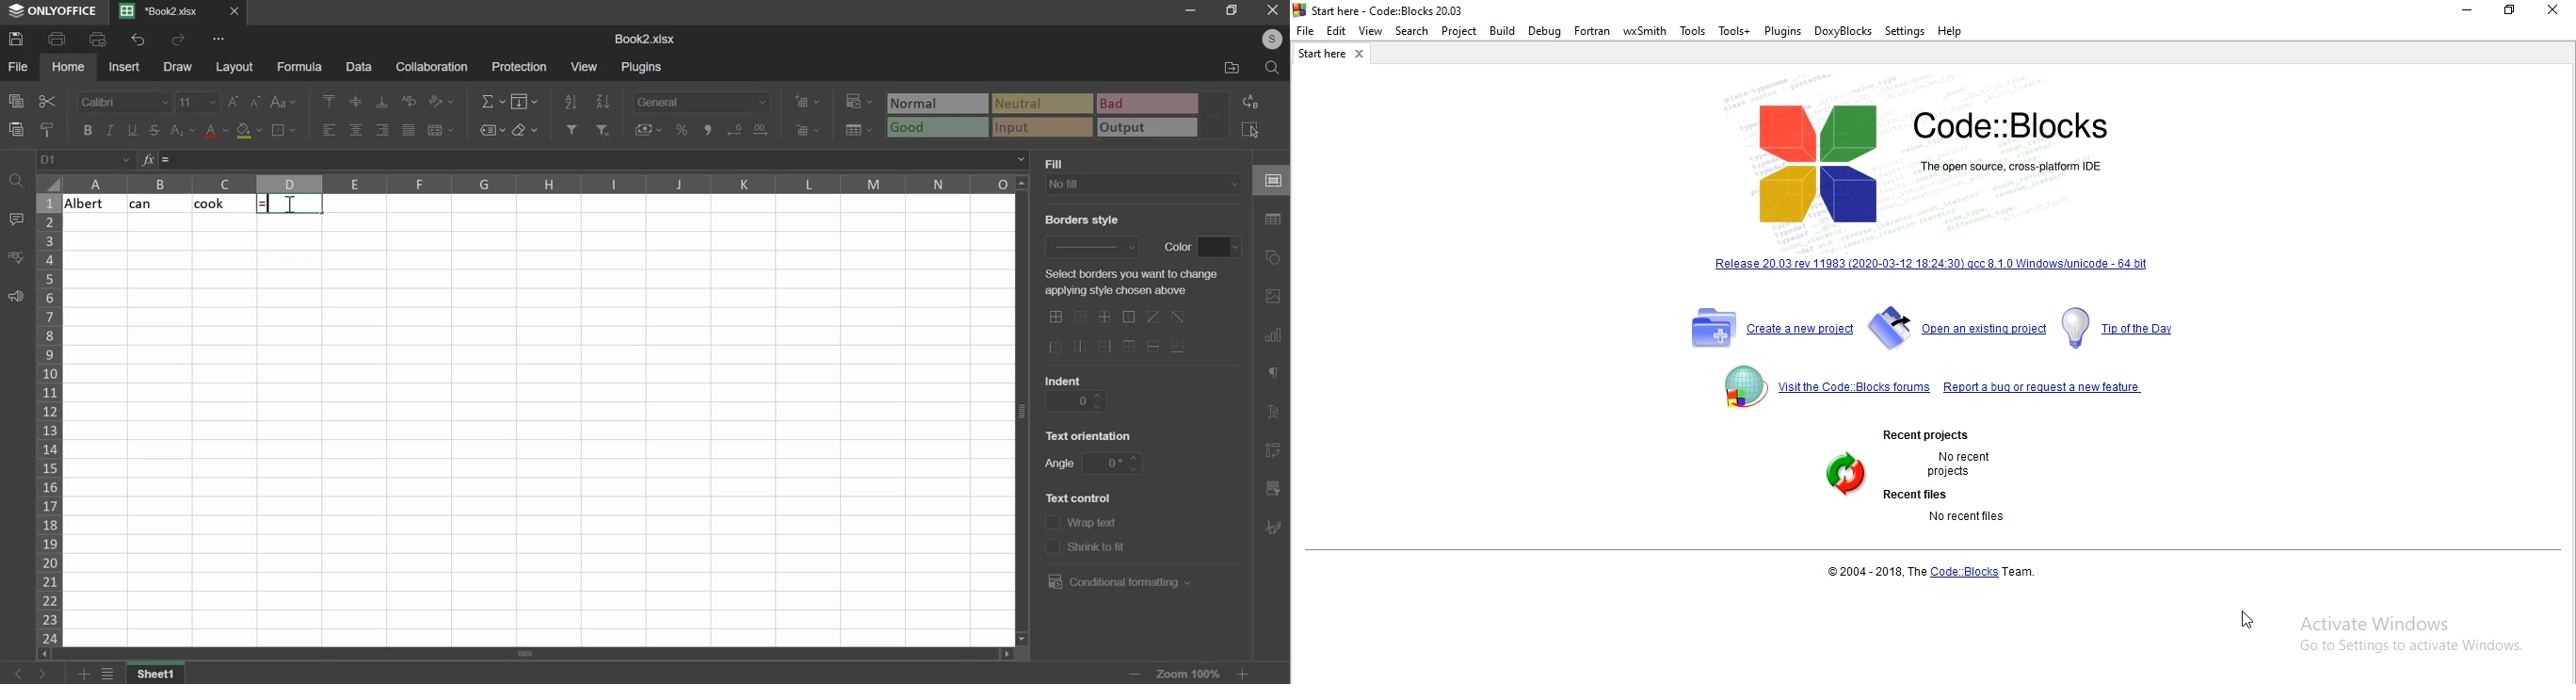 The width and height of the screenshot is (2576, 700). Describe the element at coordinates (115, 675) in the screenshot. I see `view all sheets` at that location.